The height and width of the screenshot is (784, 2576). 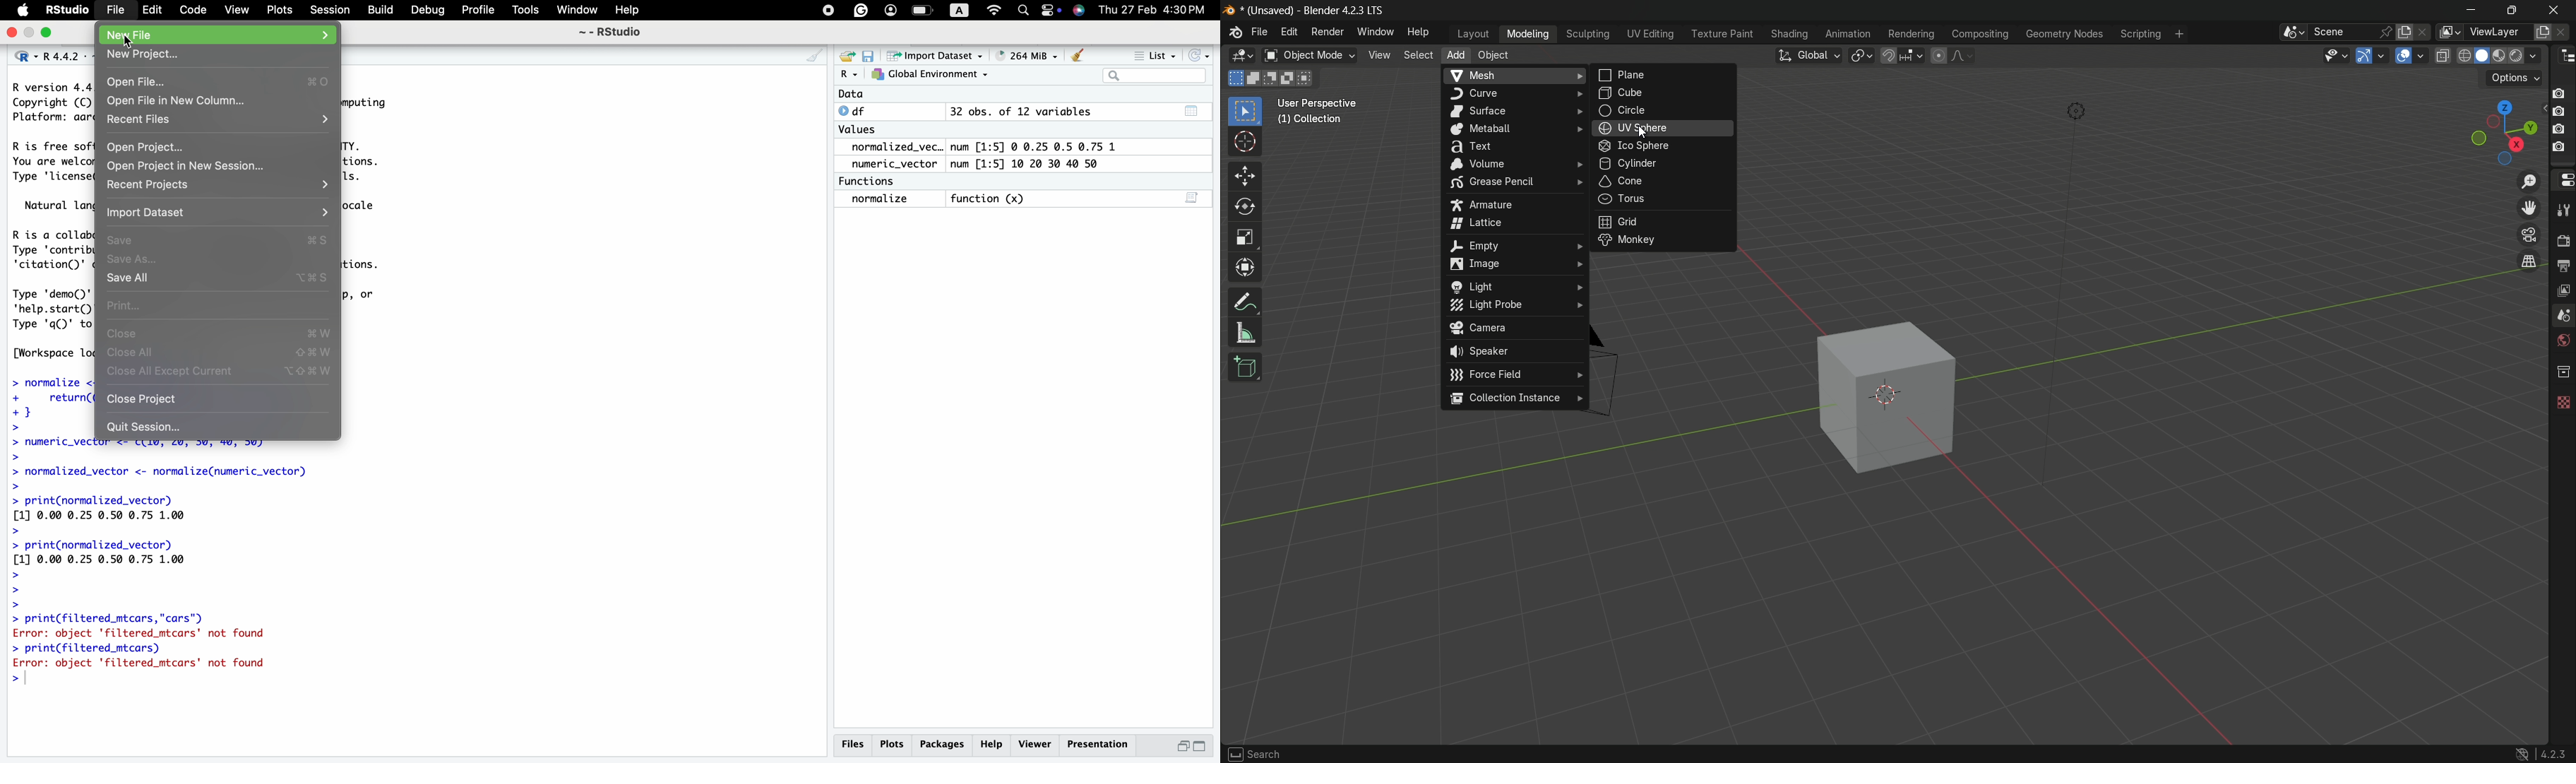 I want to click on pin scene to workplace, so click(x=2387, y=32).